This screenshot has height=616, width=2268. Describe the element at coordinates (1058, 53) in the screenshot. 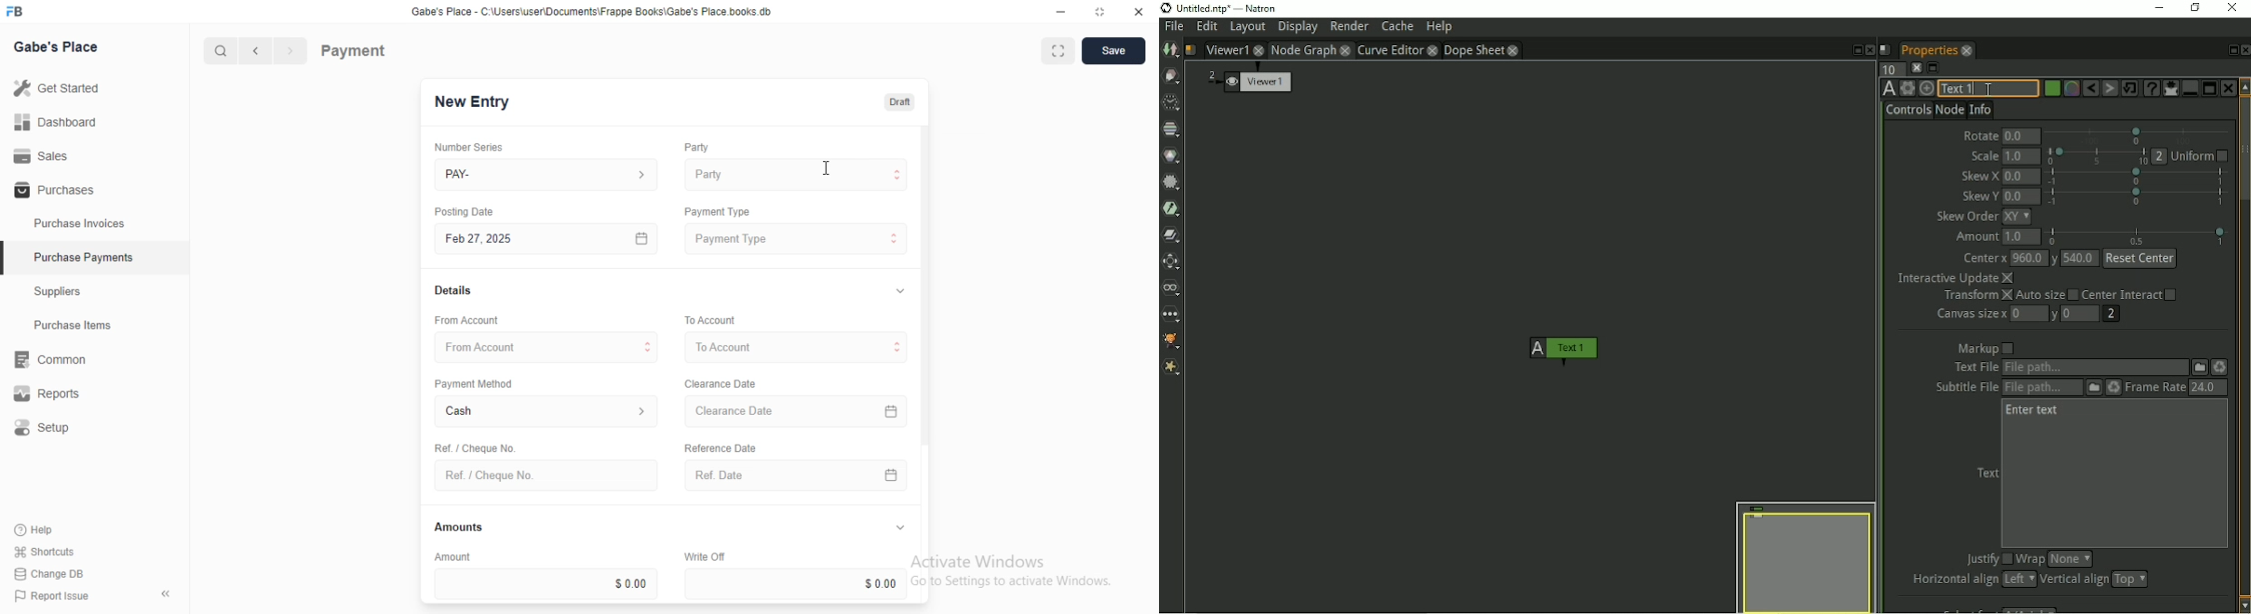

I see `fit to window` at that location.